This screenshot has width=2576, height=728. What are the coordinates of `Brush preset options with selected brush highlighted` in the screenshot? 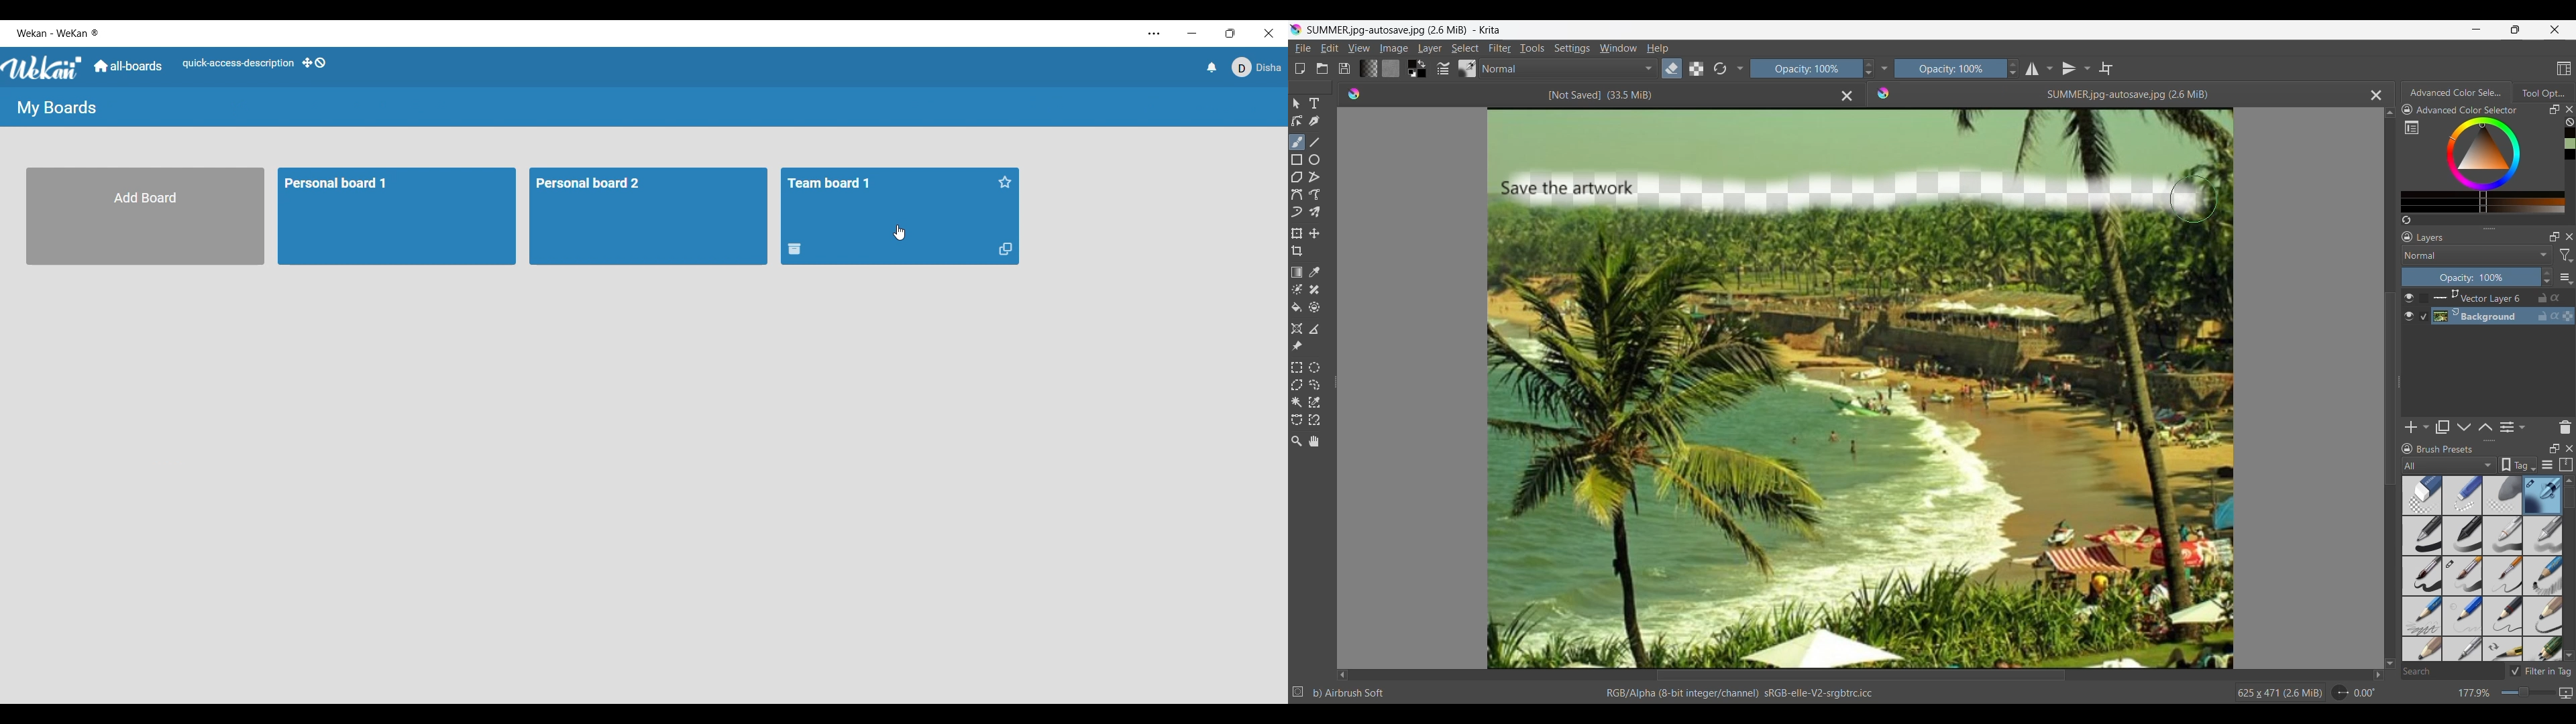 It's located at (2483, 569).